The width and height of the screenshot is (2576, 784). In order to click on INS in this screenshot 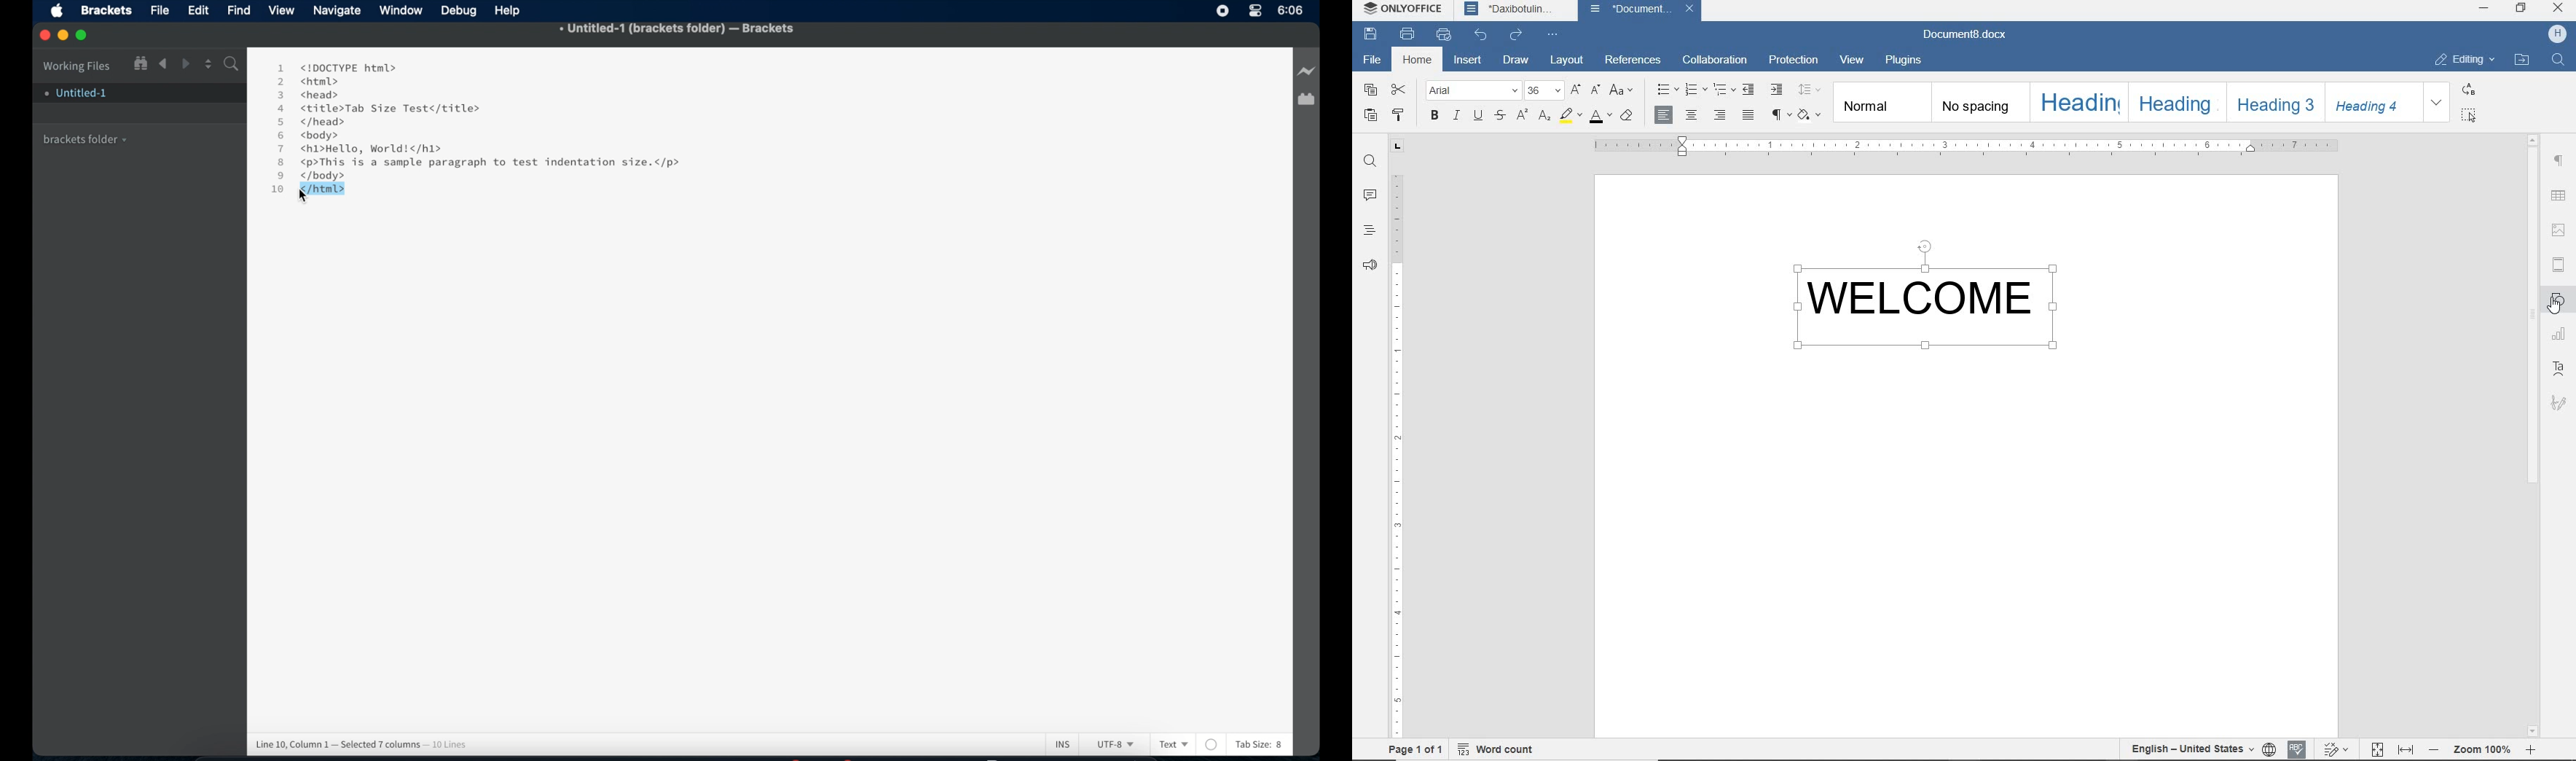, I will do `click(1063, 743)`.